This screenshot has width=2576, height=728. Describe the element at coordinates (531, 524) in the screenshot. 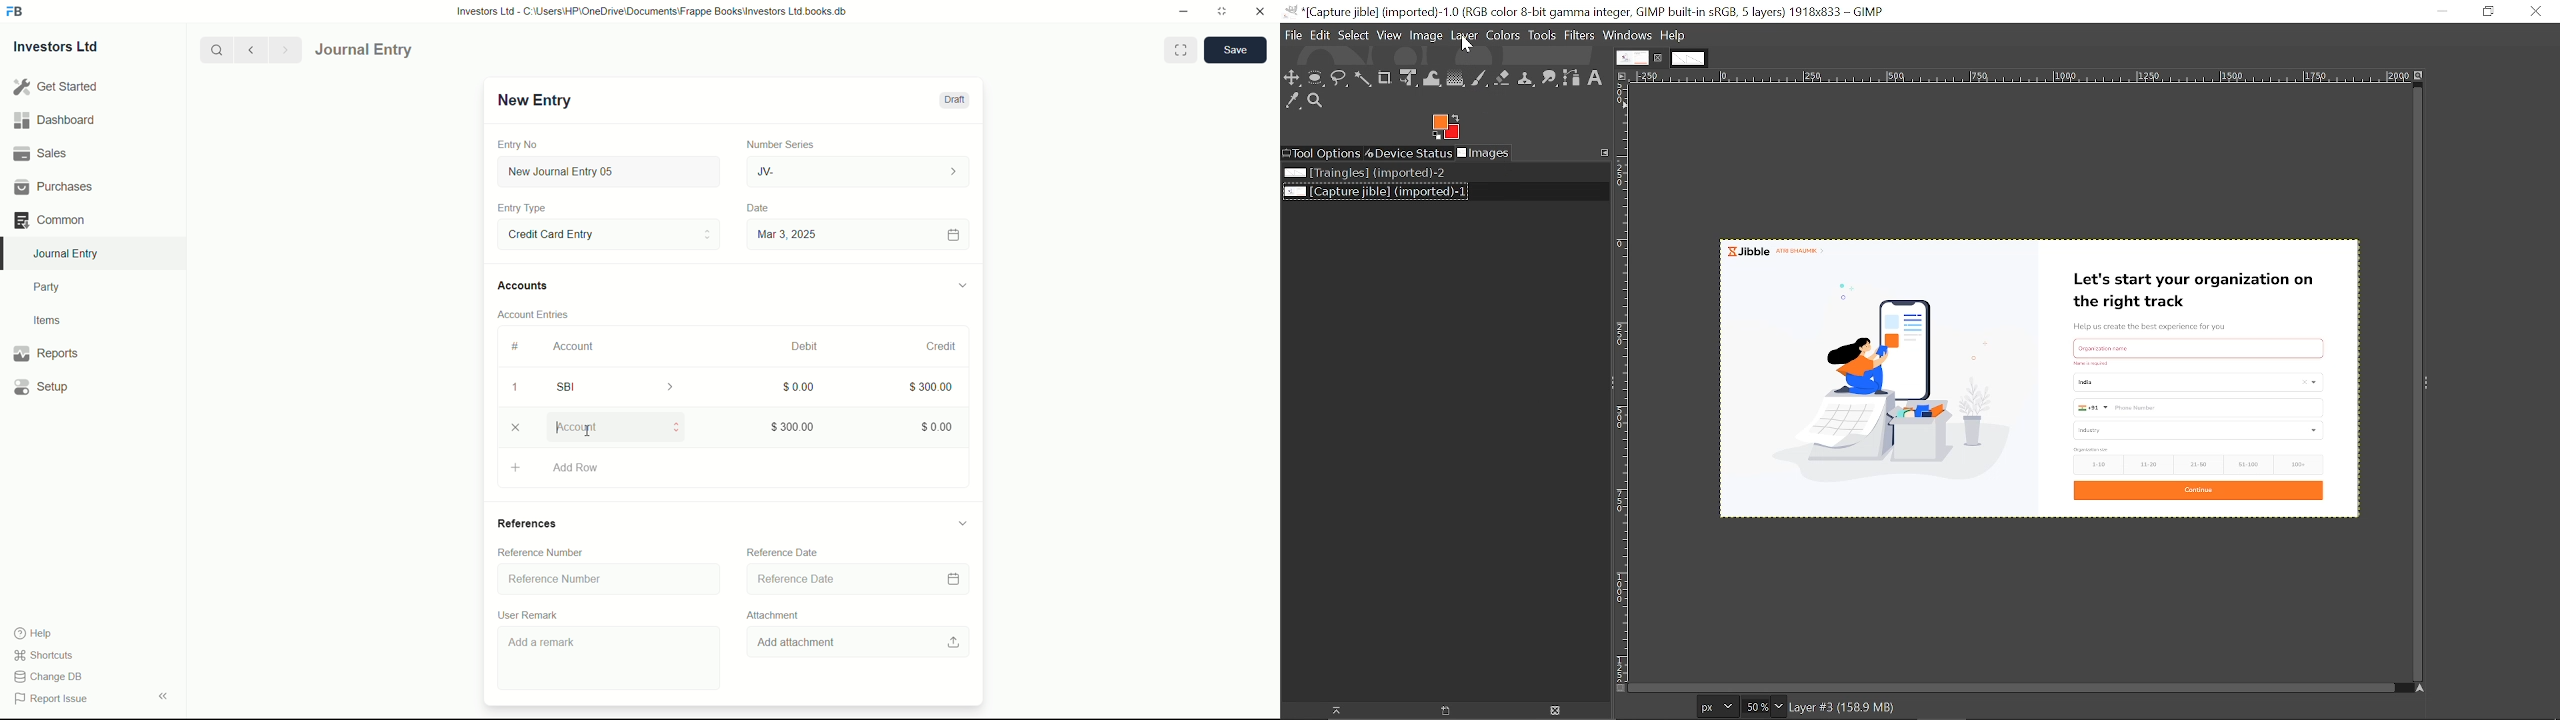

I see `References` at that location.